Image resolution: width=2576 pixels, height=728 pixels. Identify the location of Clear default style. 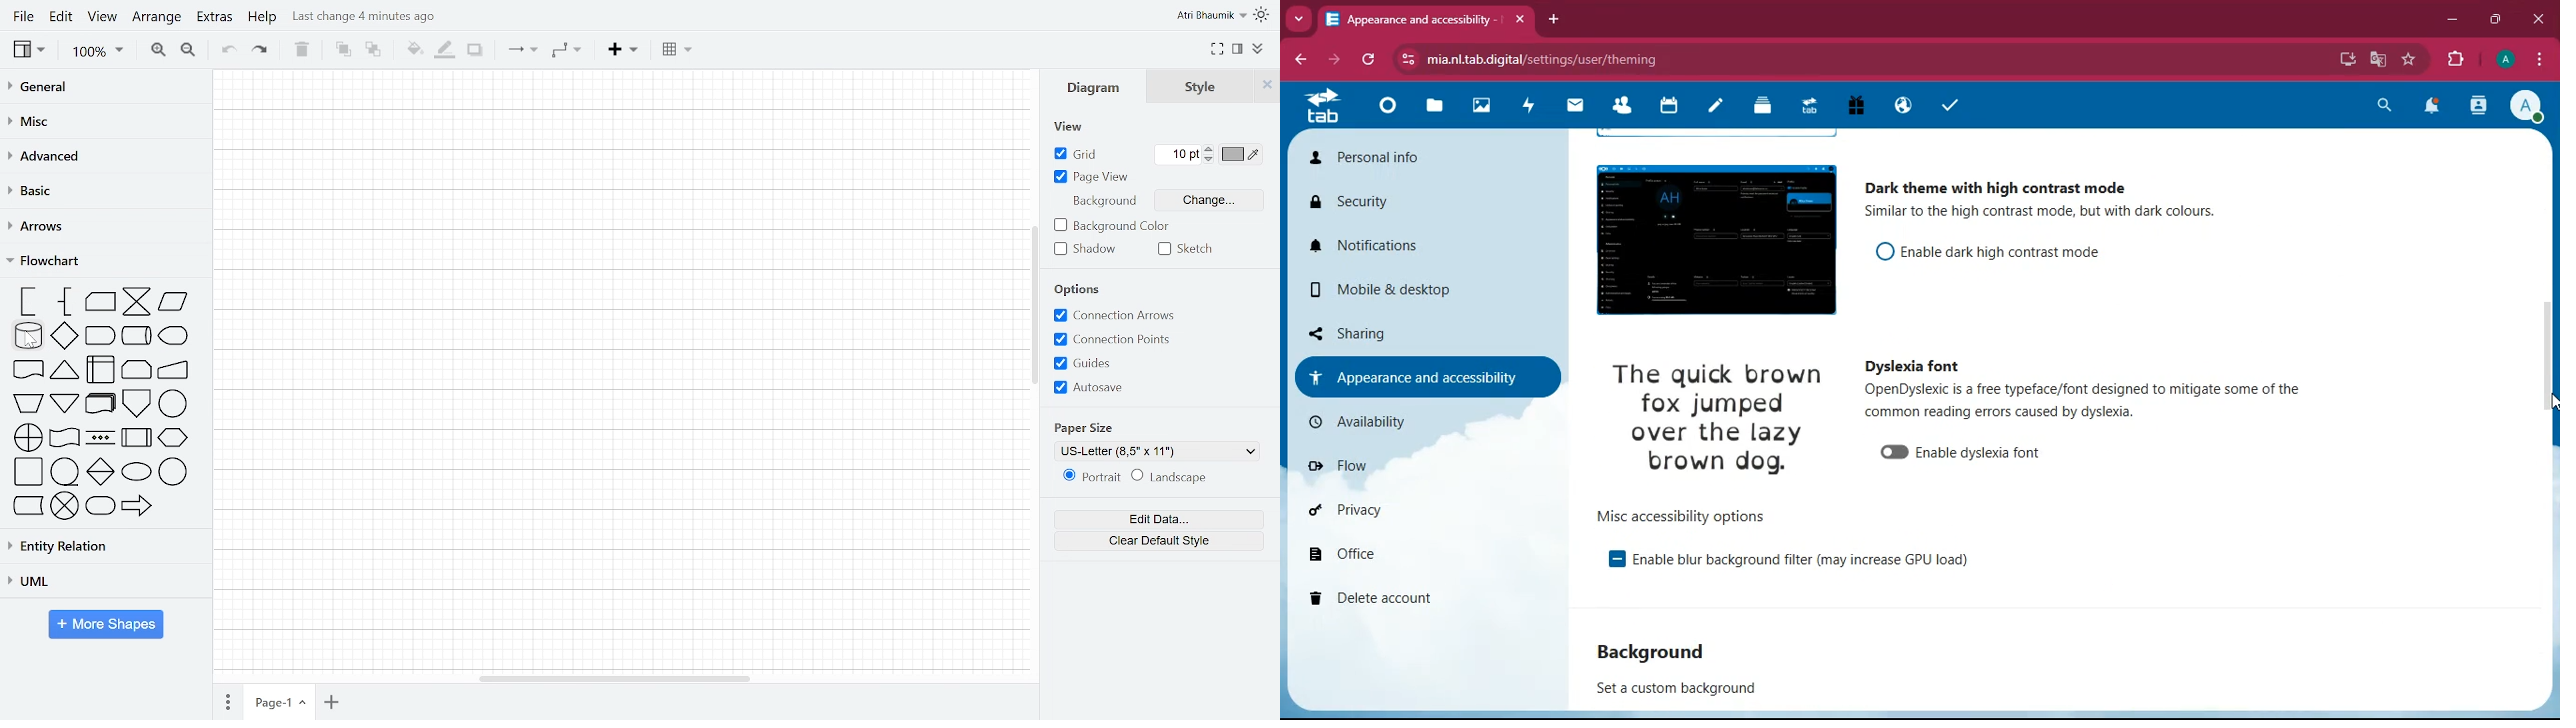
(1162, 542).